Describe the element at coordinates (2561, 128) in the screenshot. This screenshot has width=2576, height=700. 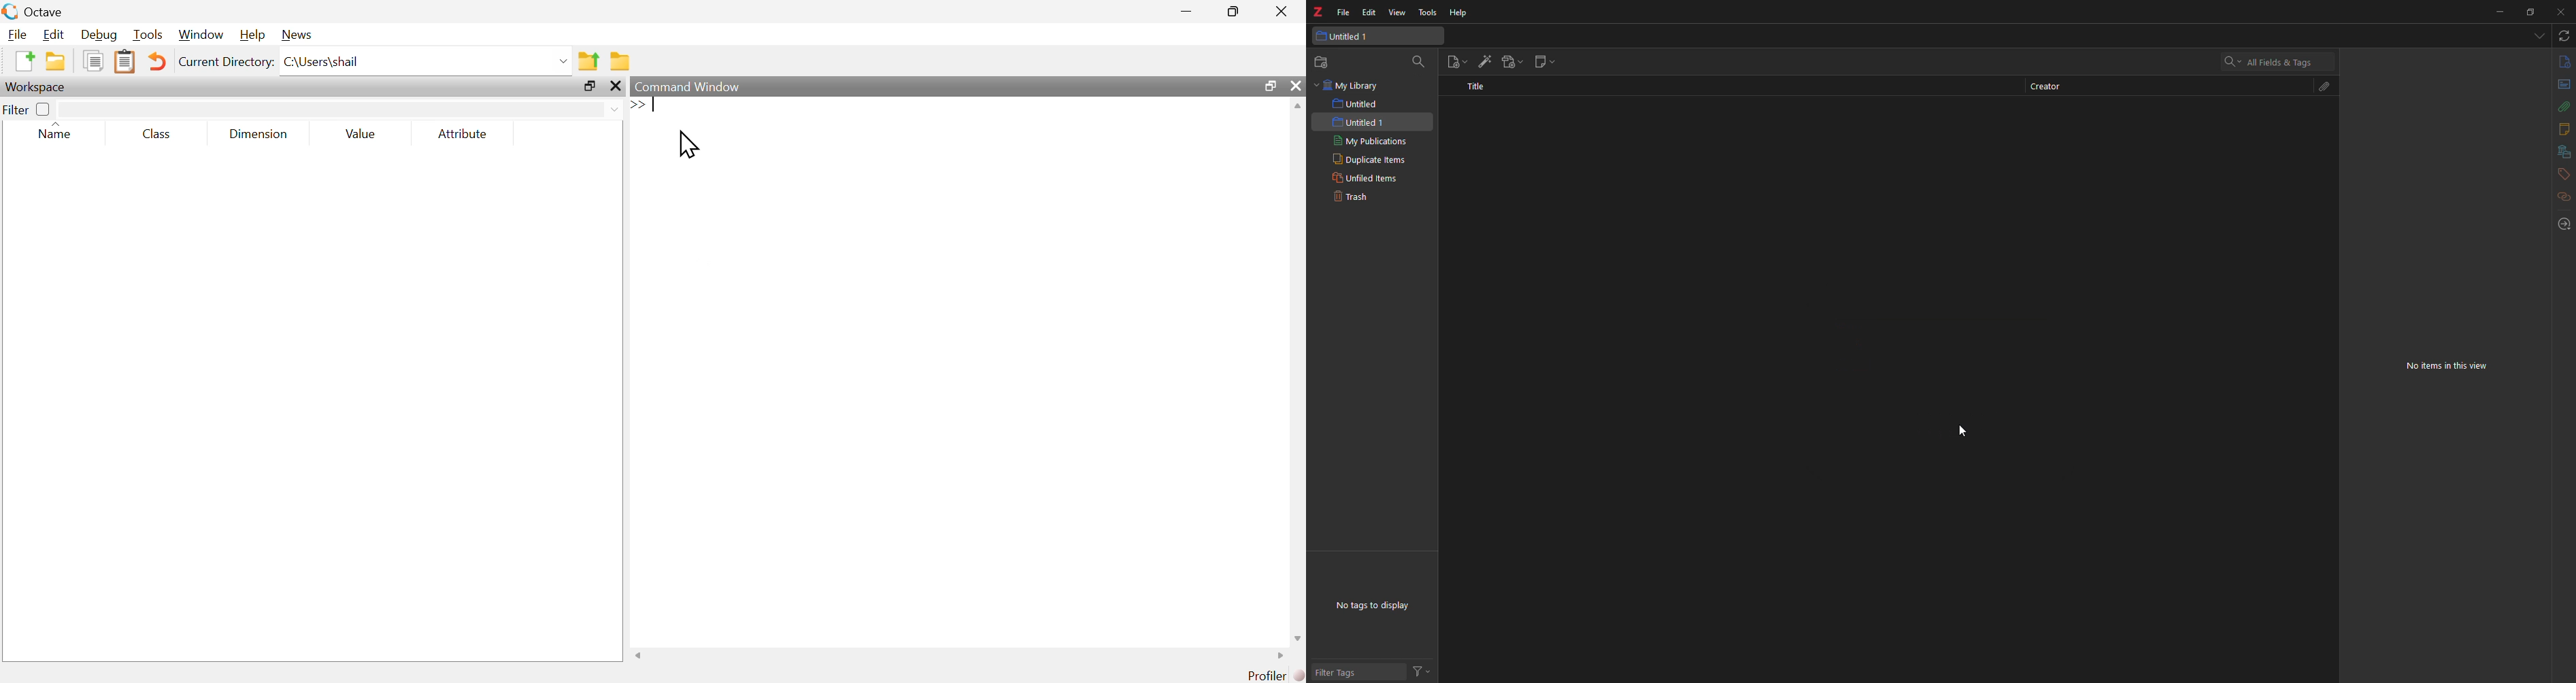
I see `notes` at that location.